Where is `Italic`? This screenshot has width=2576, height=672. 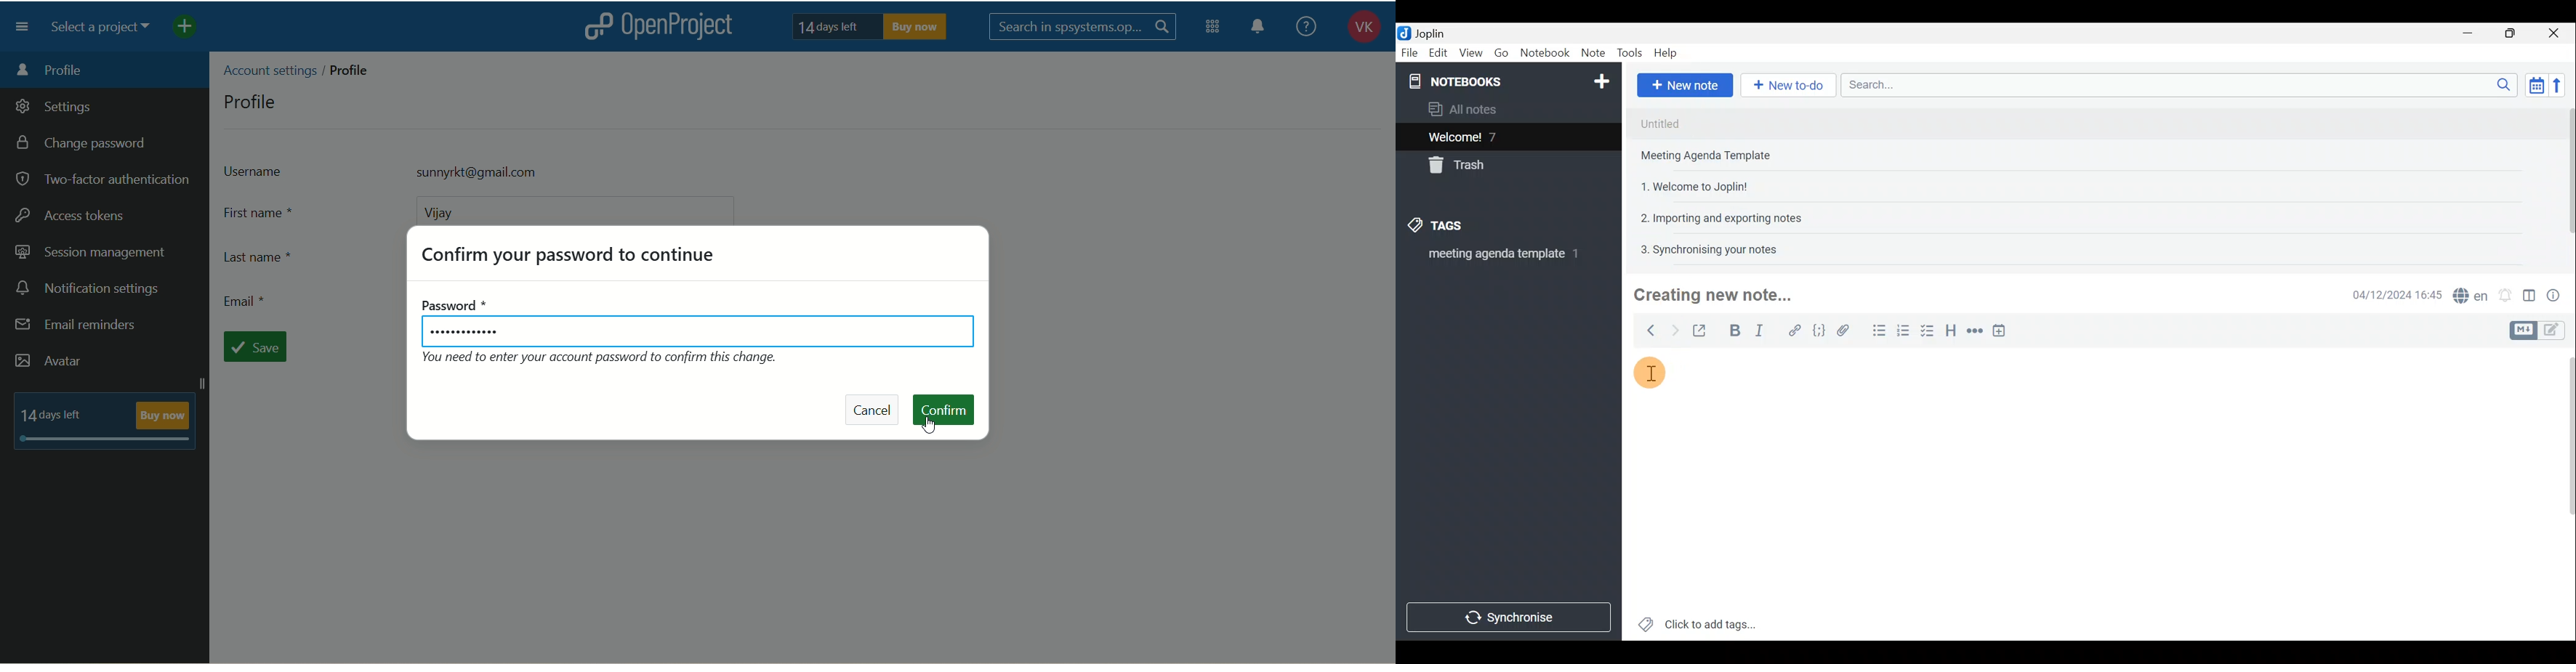 Italic is located at coordinates (1764, 330).